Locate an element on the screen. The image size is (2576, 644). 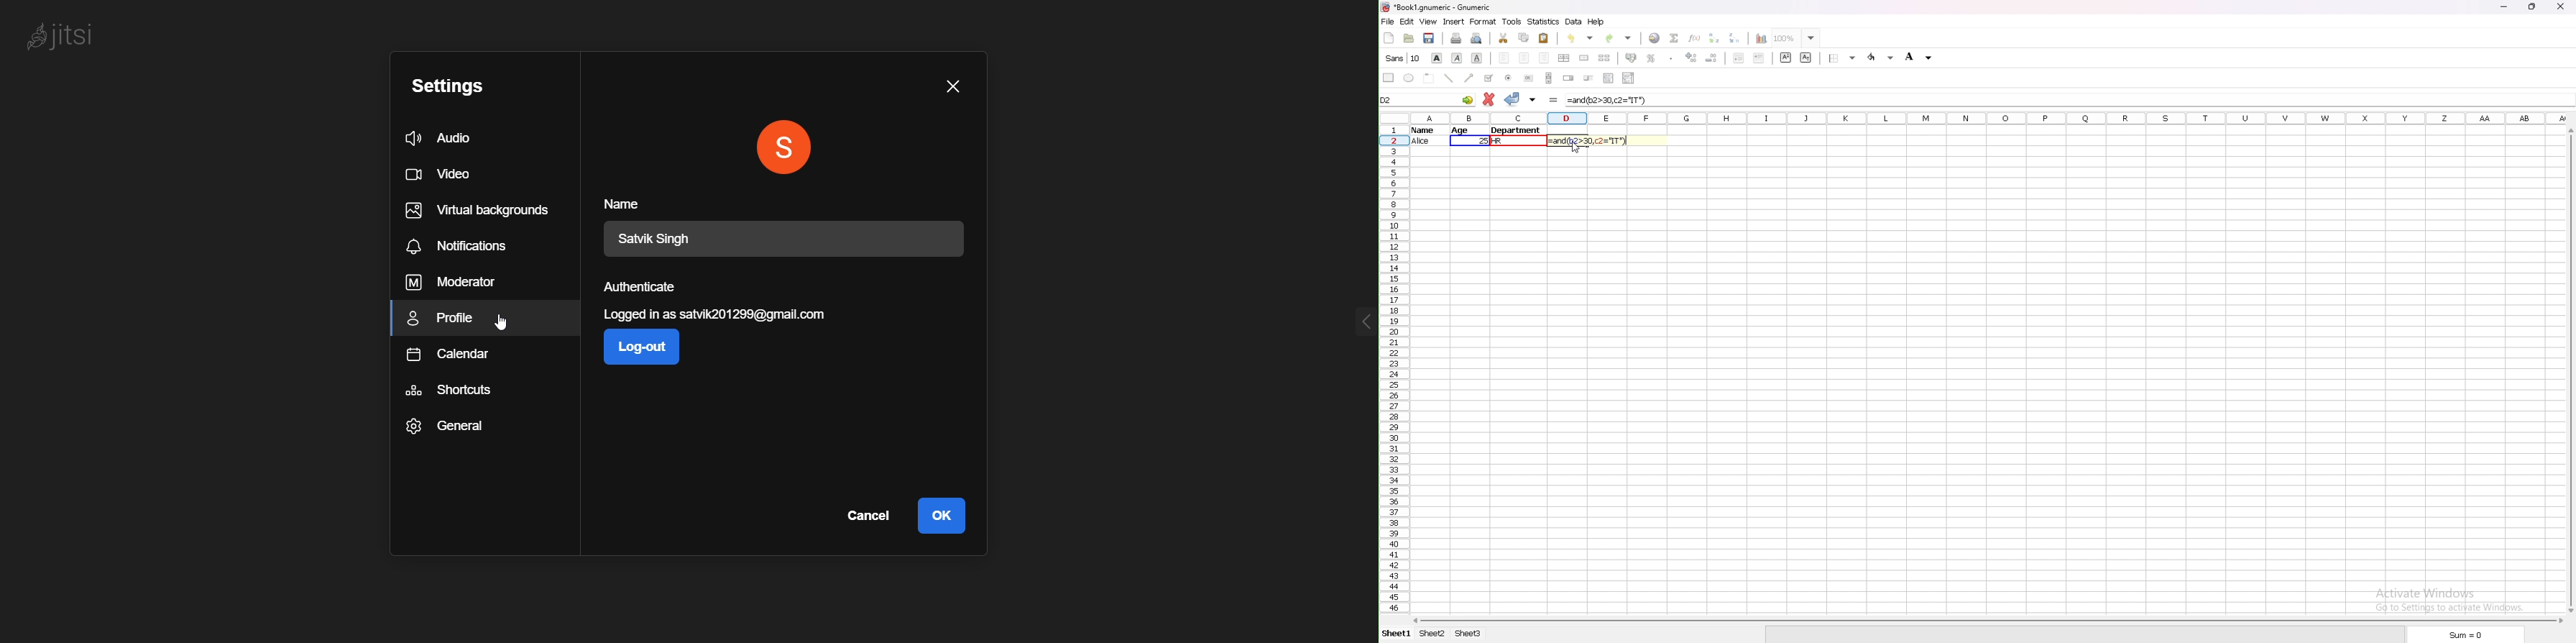
data is located at coordinates (1480, 135).